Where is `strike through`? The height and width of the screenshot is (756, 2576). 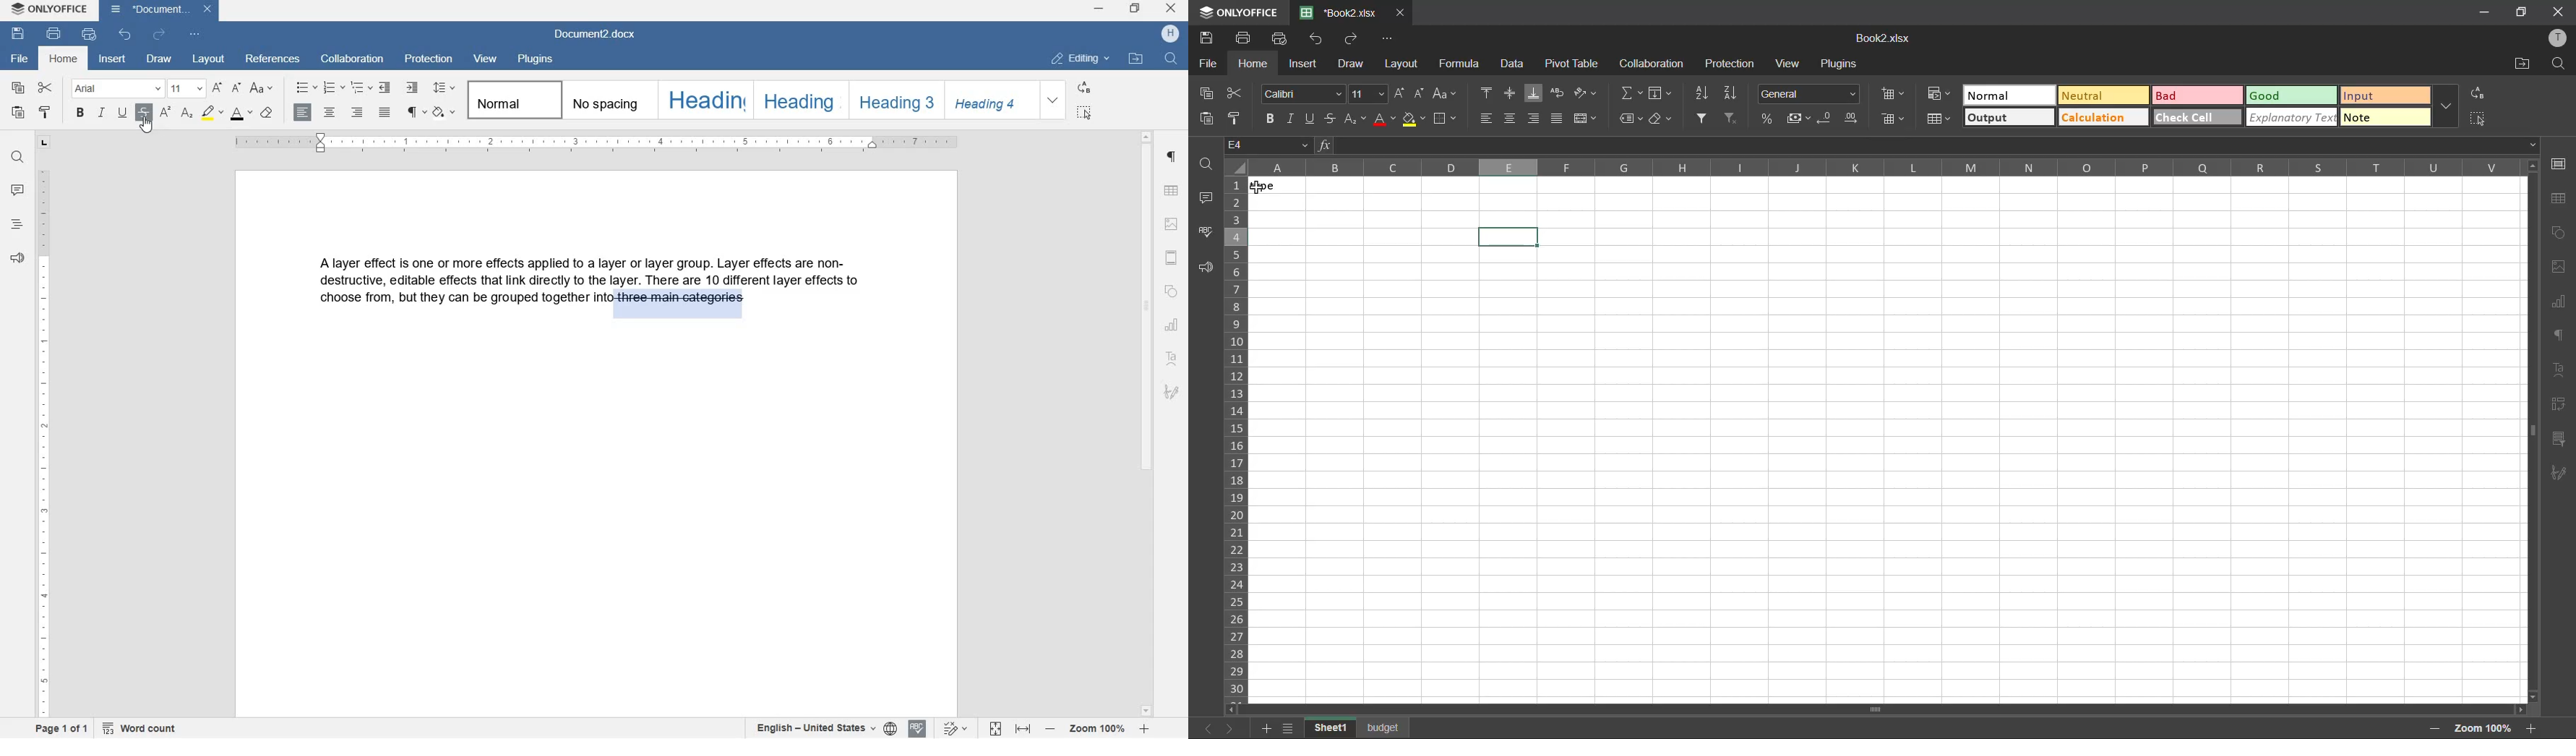 strike through is located at coordinates (146, 111).